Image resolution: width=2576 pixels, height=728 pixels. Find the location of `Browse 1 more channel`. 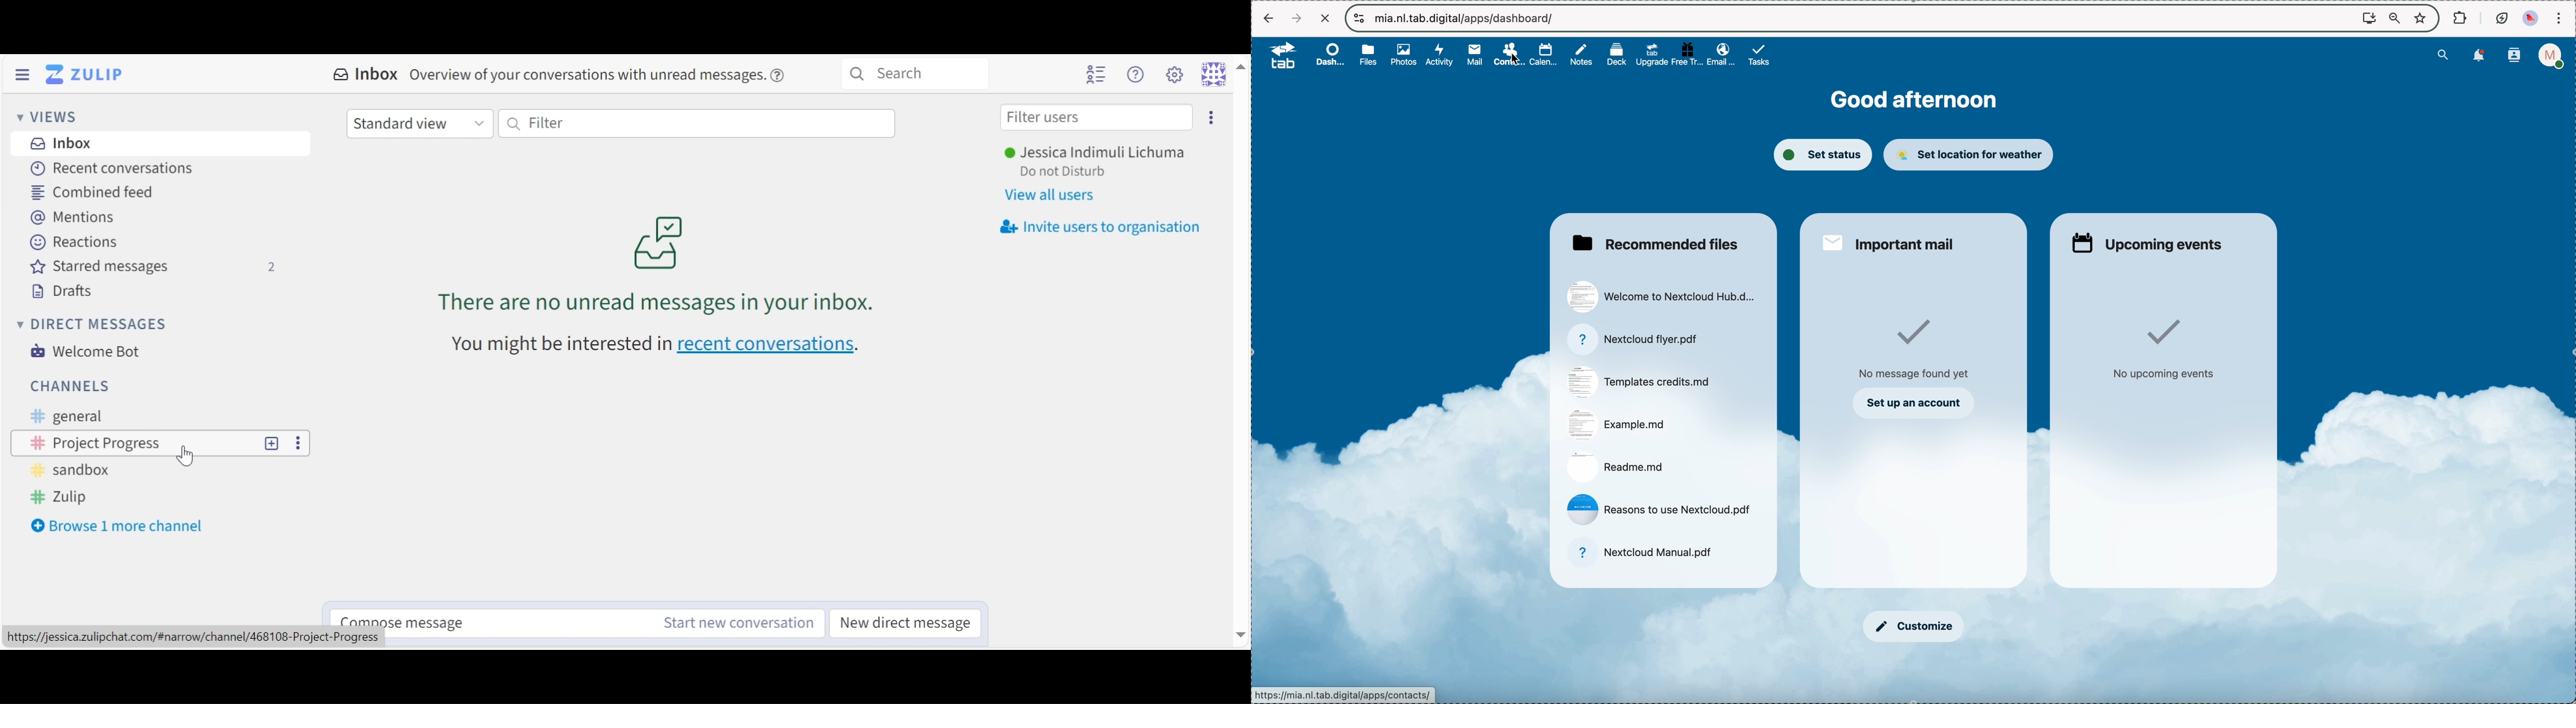

Browse 1 more channel is located at coordinates (124, 525).